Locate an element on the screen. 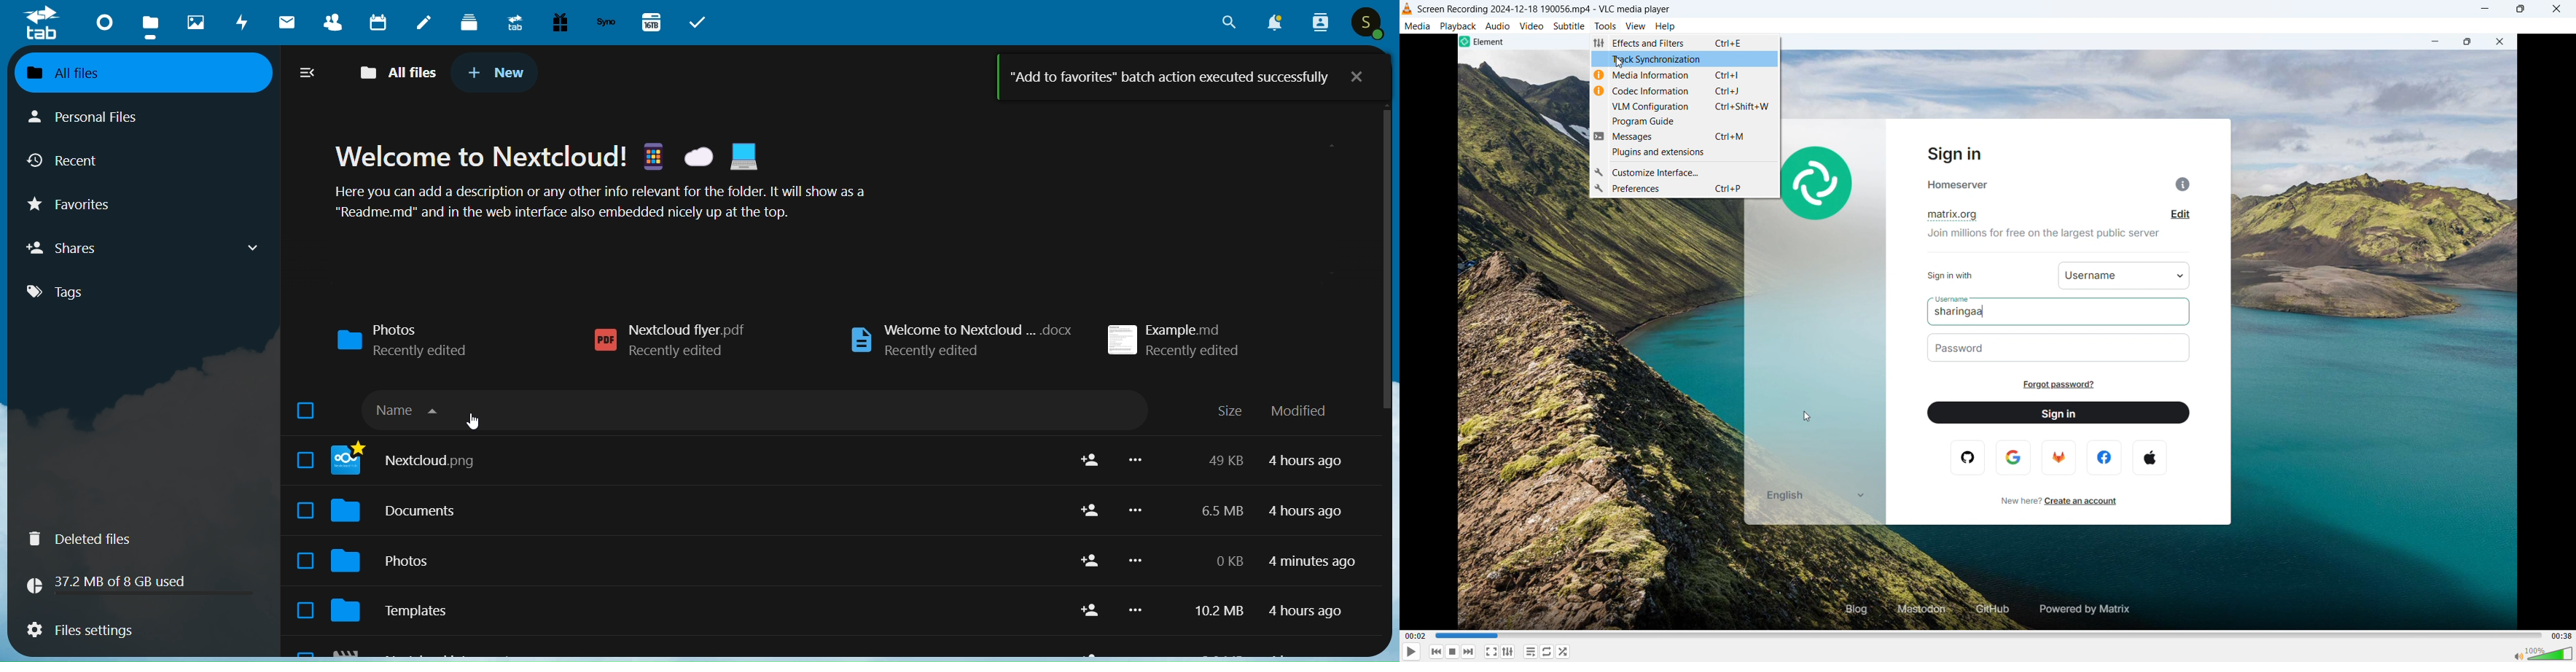 This screenshot has height=672, width=2576. Name is located at coordinates (752, 409).